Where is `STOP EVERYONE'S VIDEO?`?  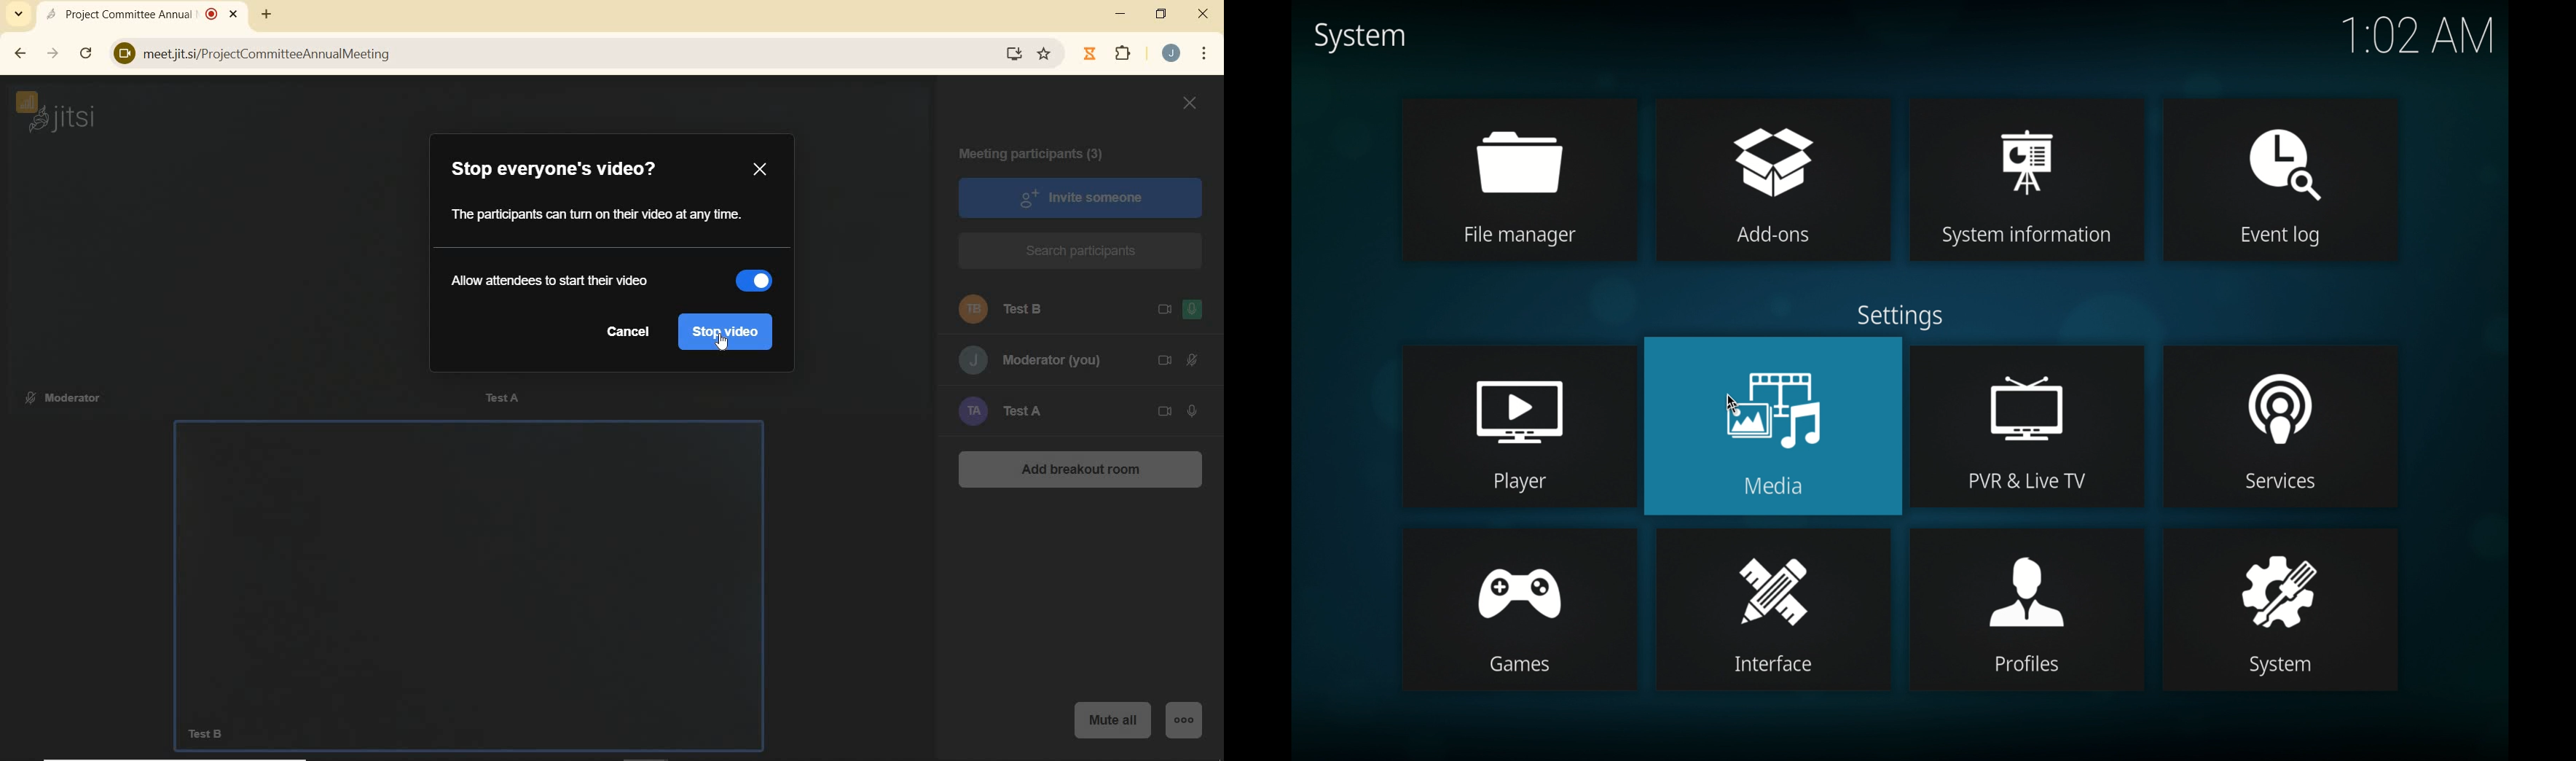 STOP EVERYONE'S VIDEO? is located at coordinates (562, 171).